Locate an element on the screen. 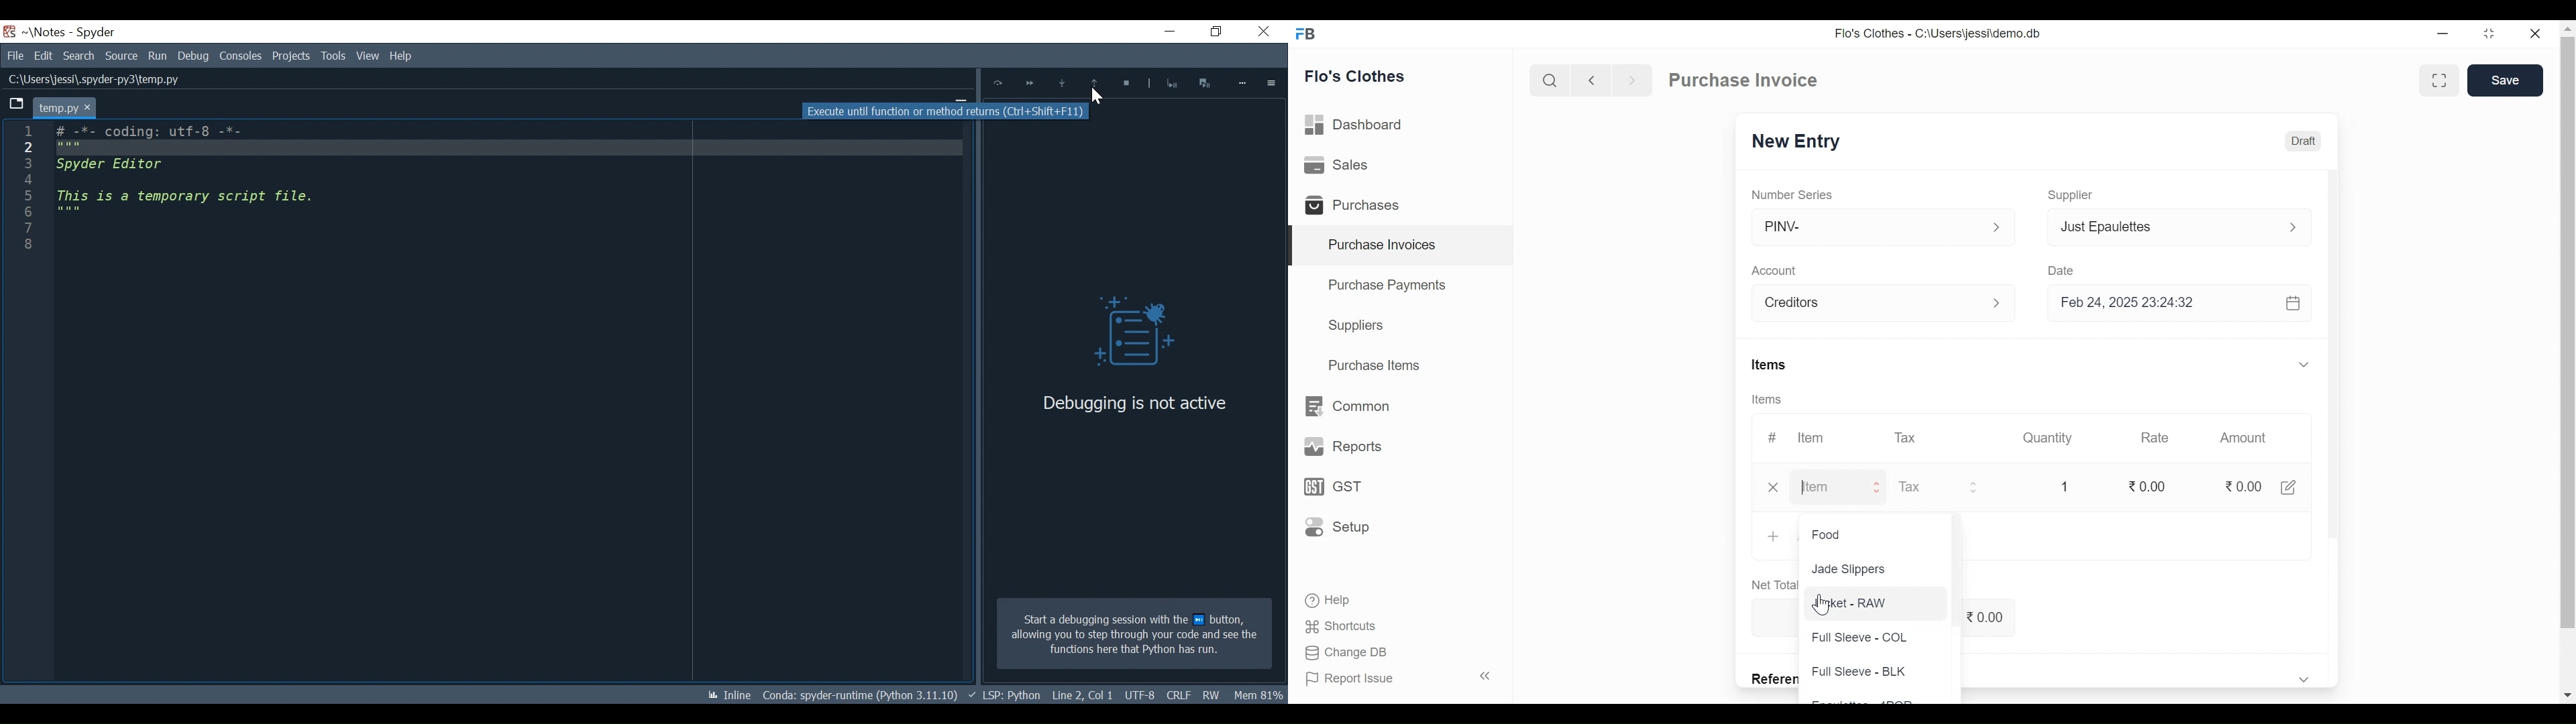  Scroll up is located at coordinates (2568, 29).